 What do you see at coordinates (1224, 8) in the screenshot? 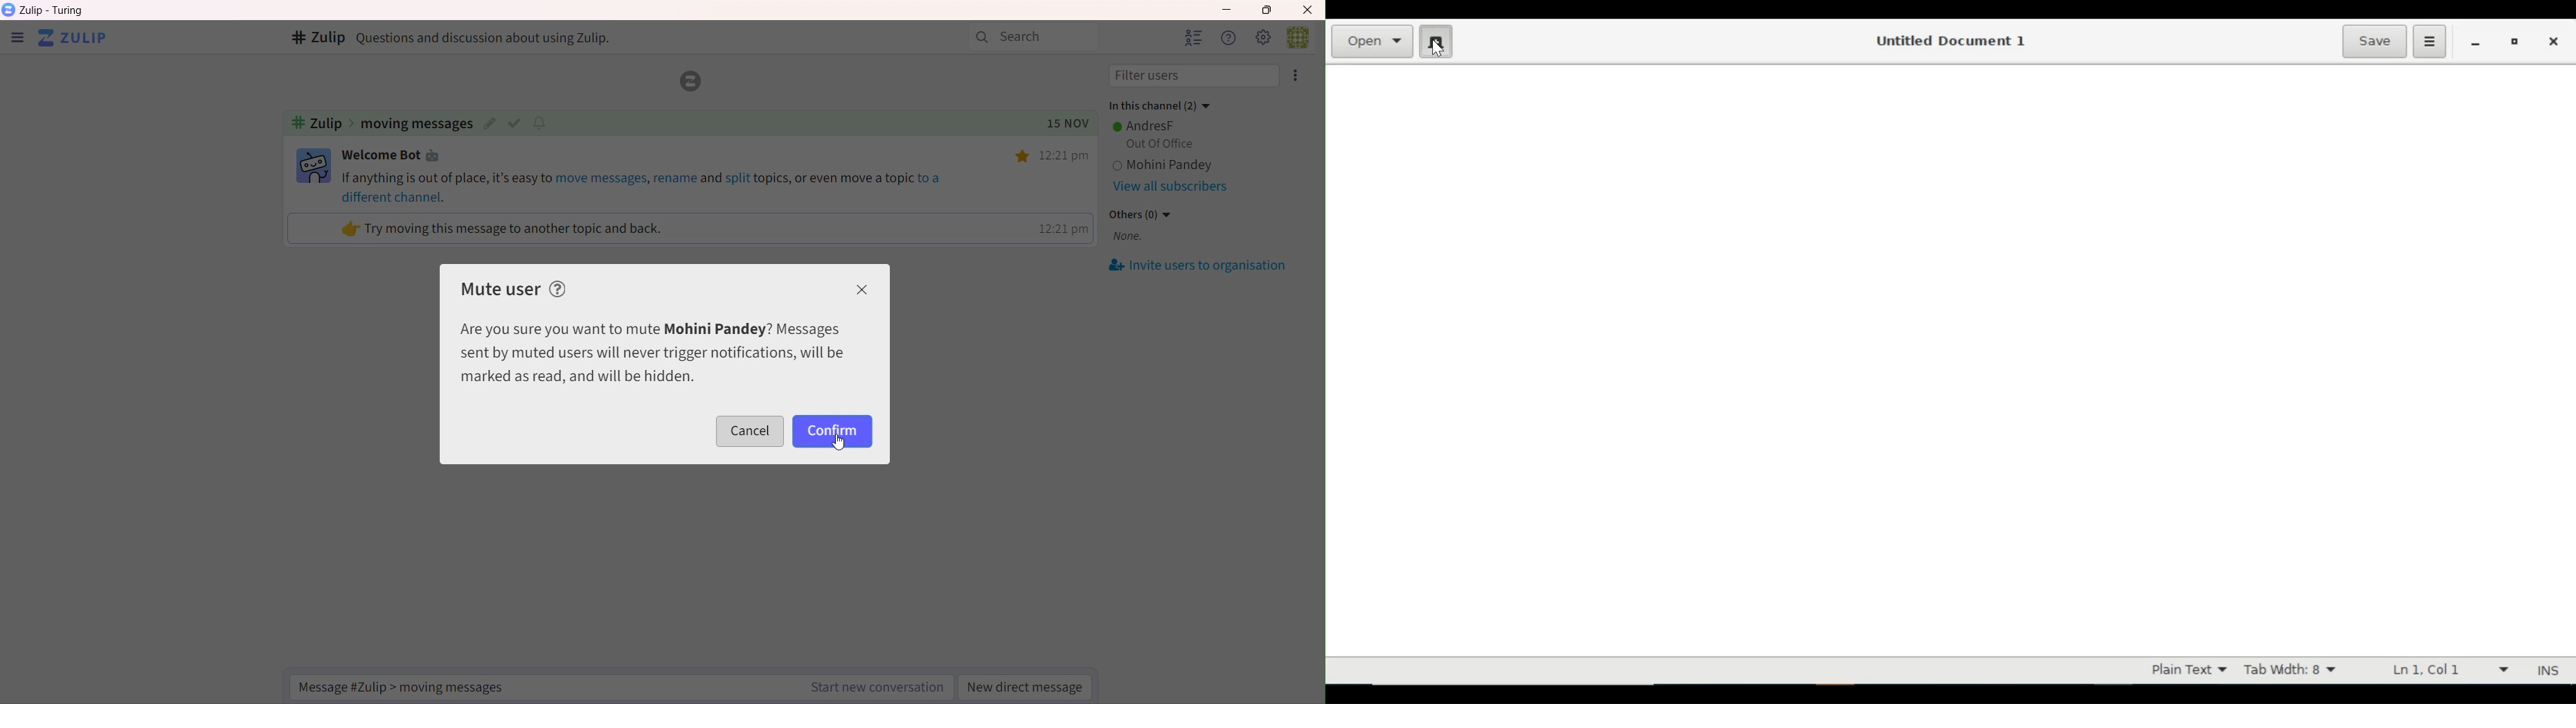
I see `Minimize` at bounding box center [1224, 8].